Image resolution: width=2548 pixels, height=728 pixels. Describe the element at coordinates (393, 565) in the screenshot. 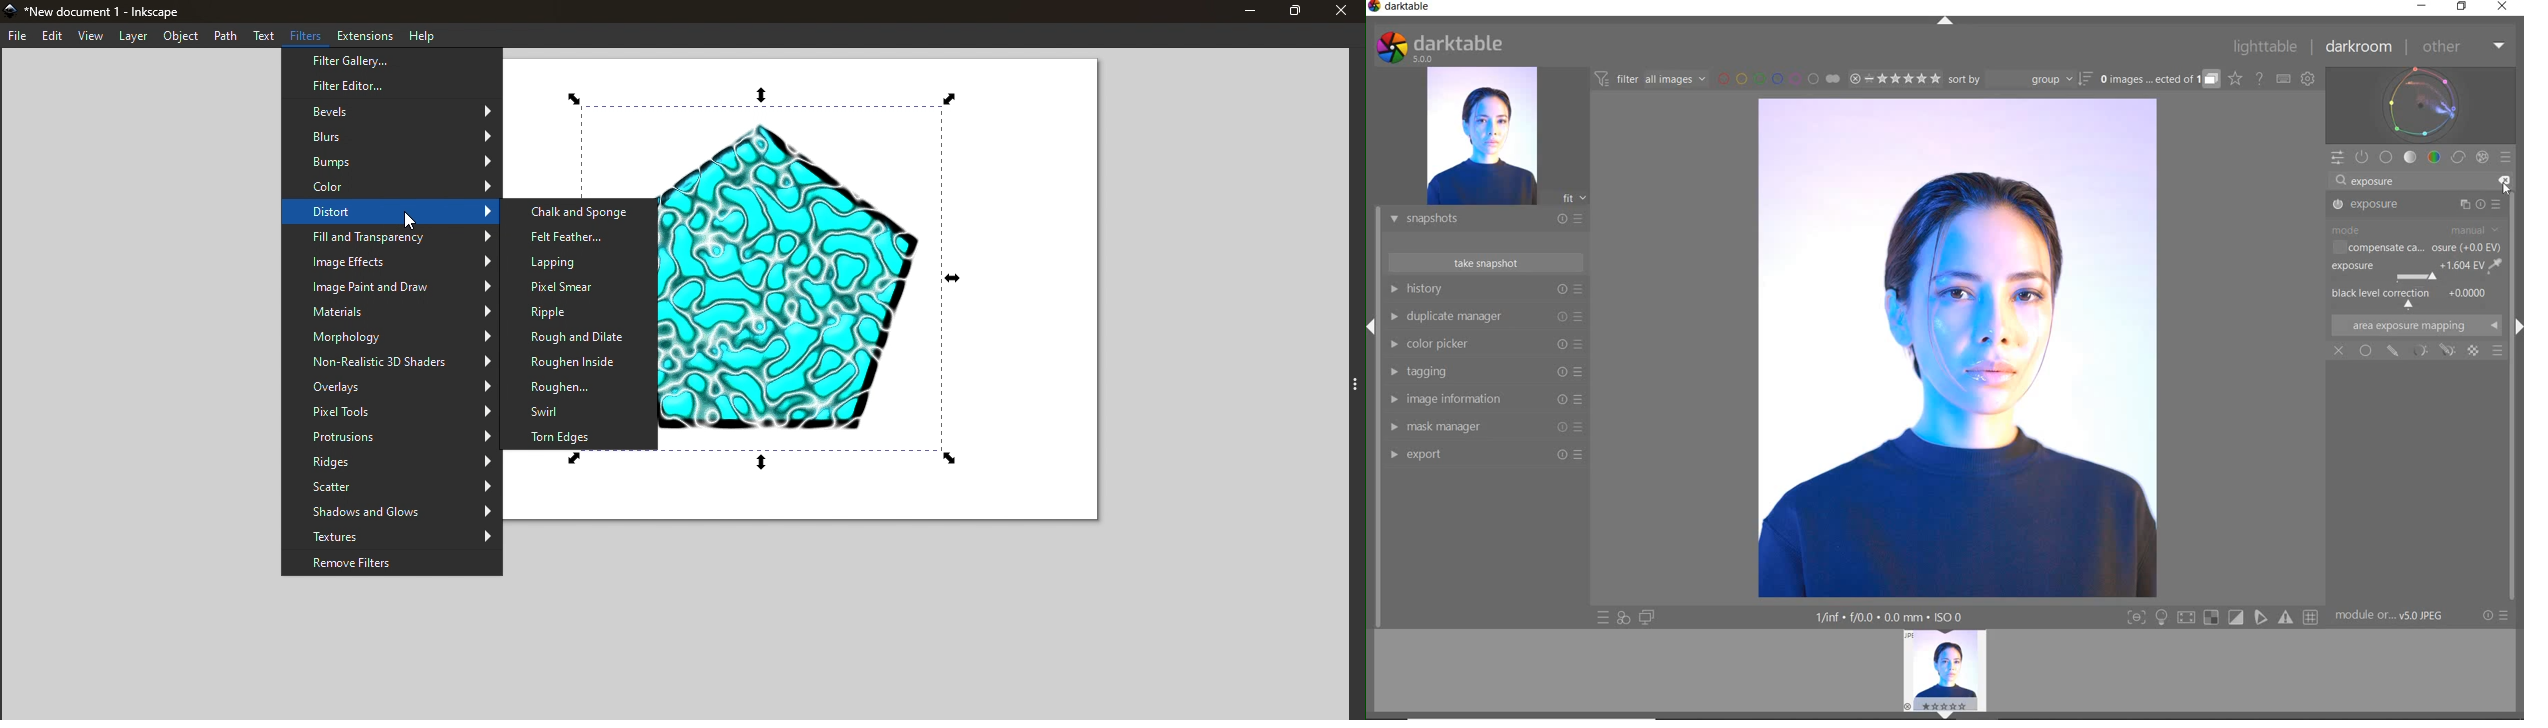

I see `Remove Filters` at that location.